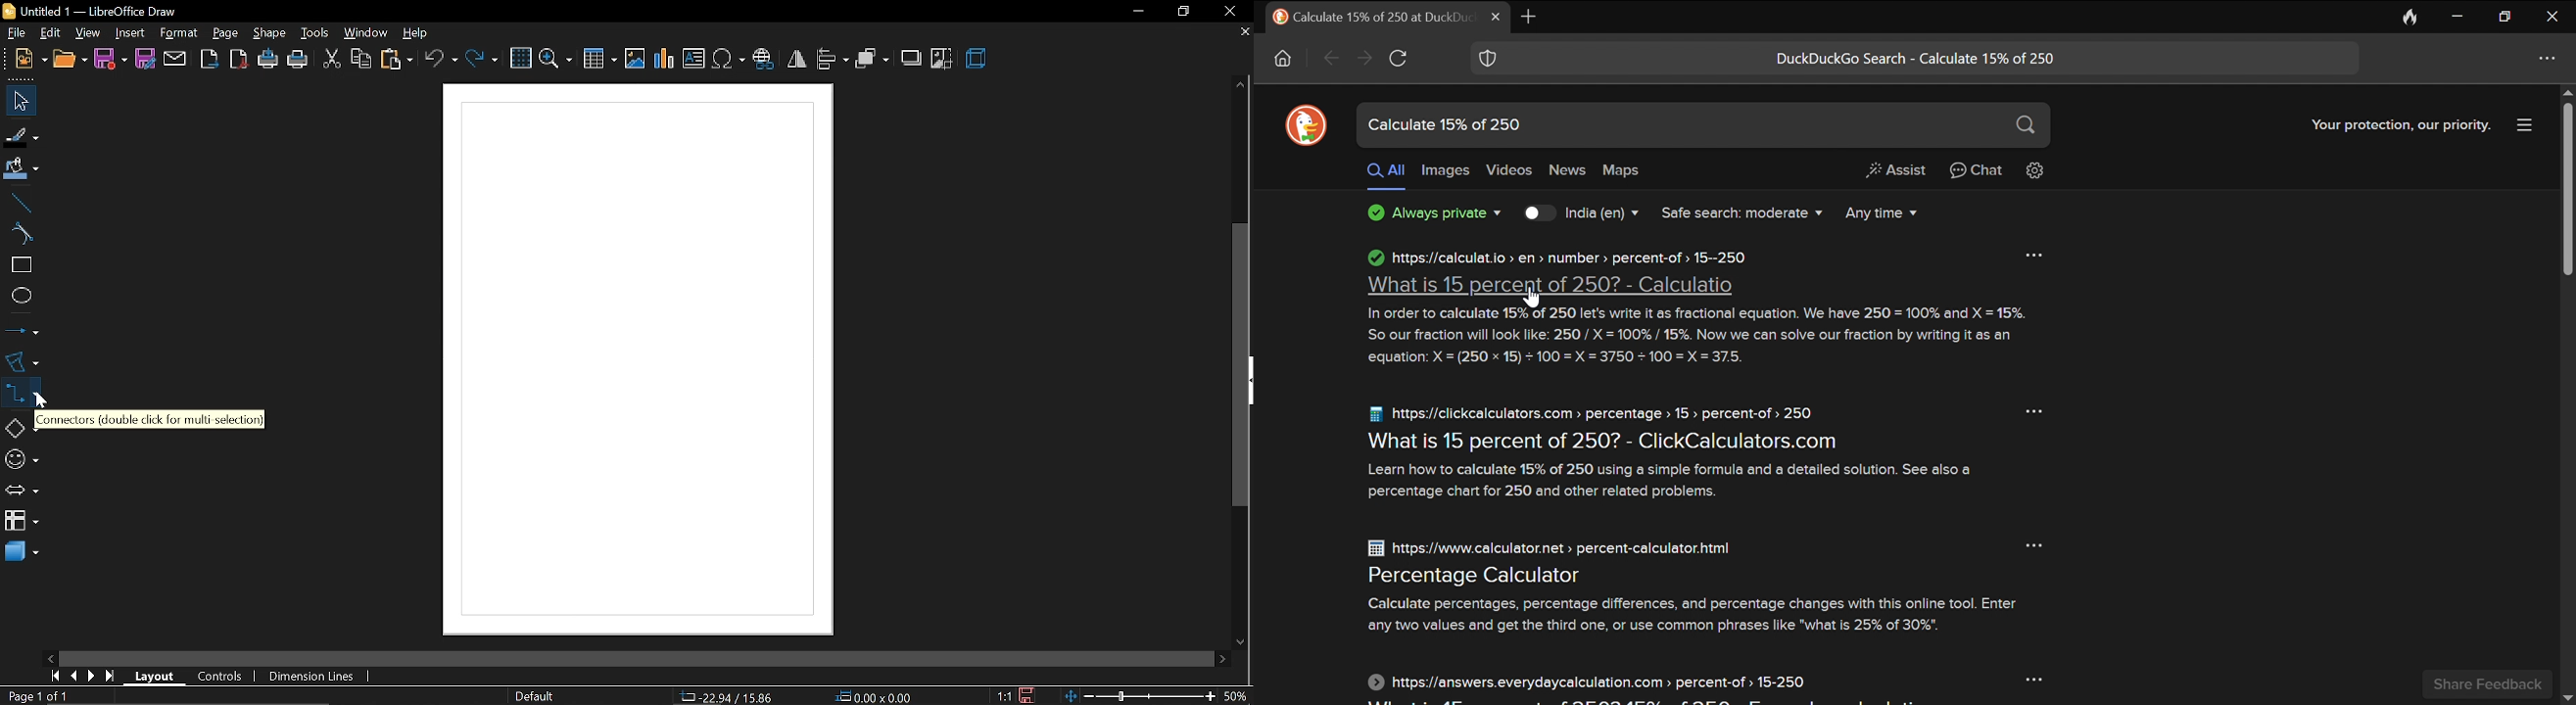 Image resolution: width=2576 pixels, height=728 pixels. Describe the element at coordinates (156, 677) in the screenshot. I see `layout` at that location.